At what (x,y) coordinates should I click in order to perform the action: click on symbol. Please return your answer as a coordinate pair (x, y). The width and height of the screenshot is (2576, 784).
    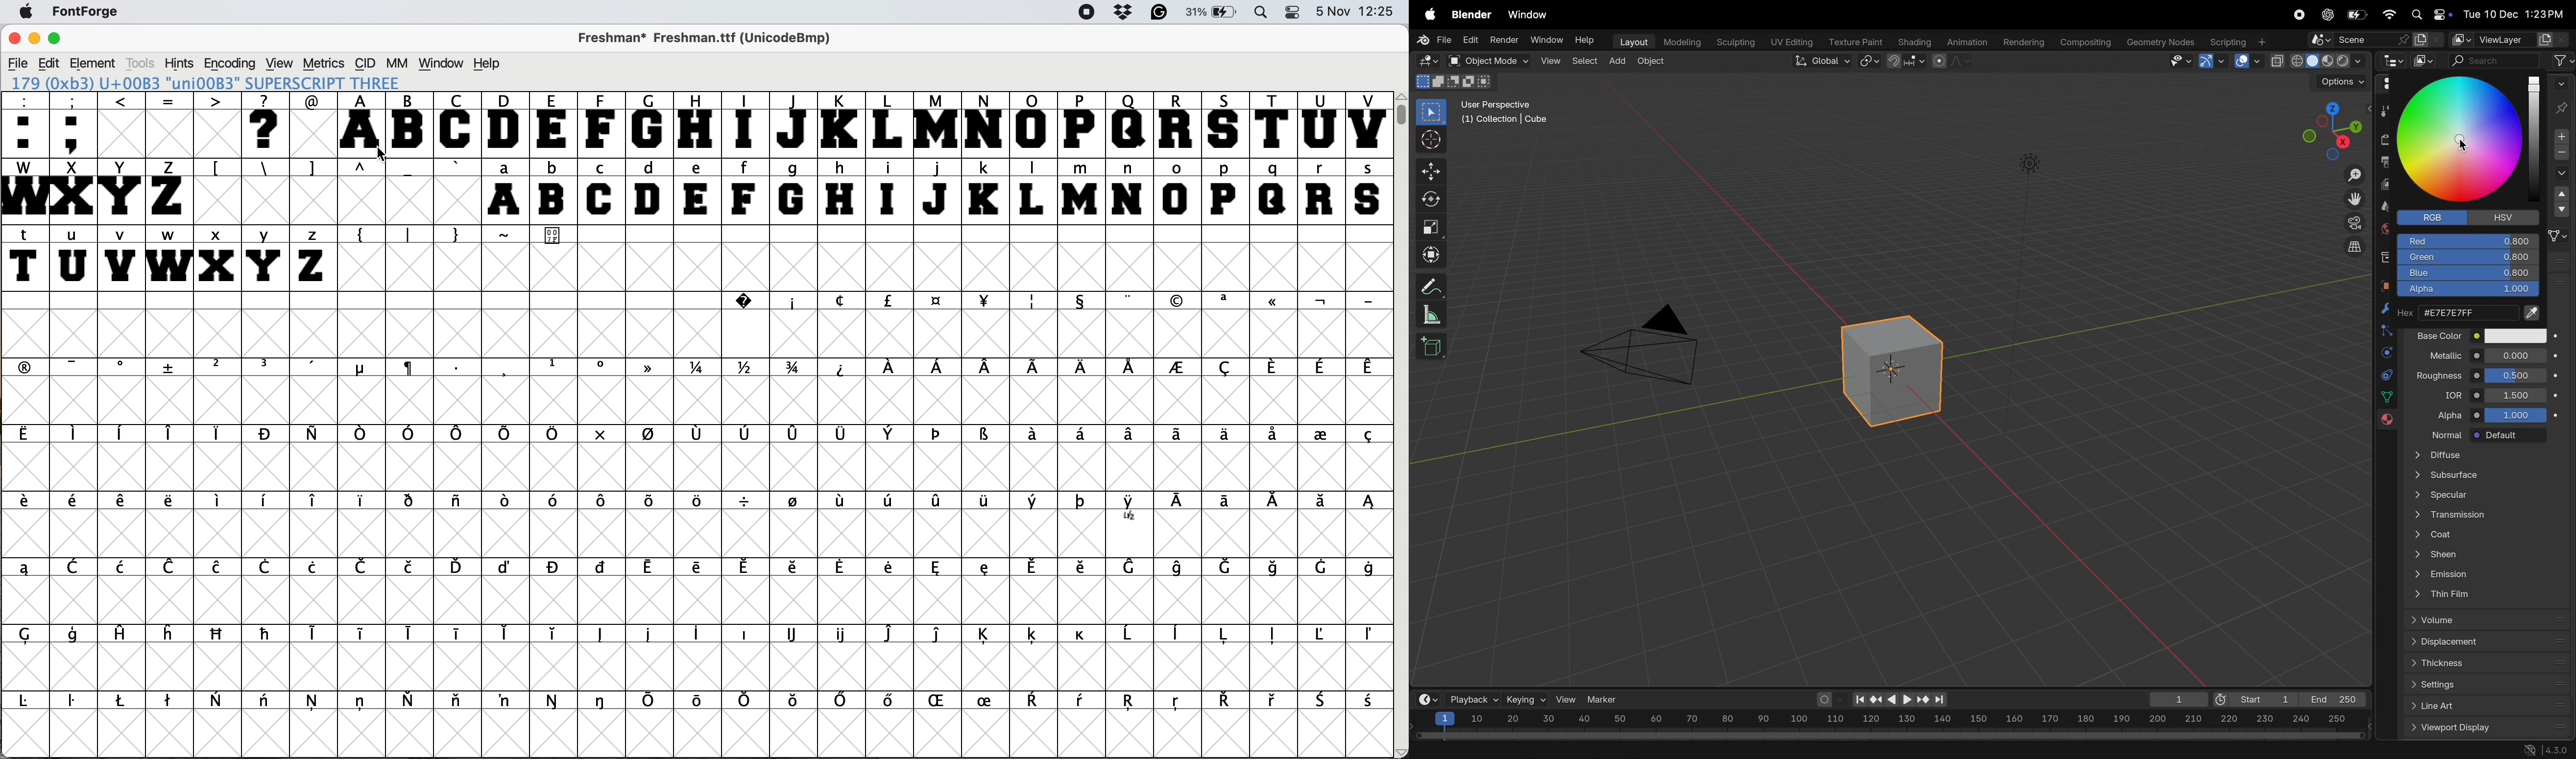
    Looking at the image, I should click on (651, 436).